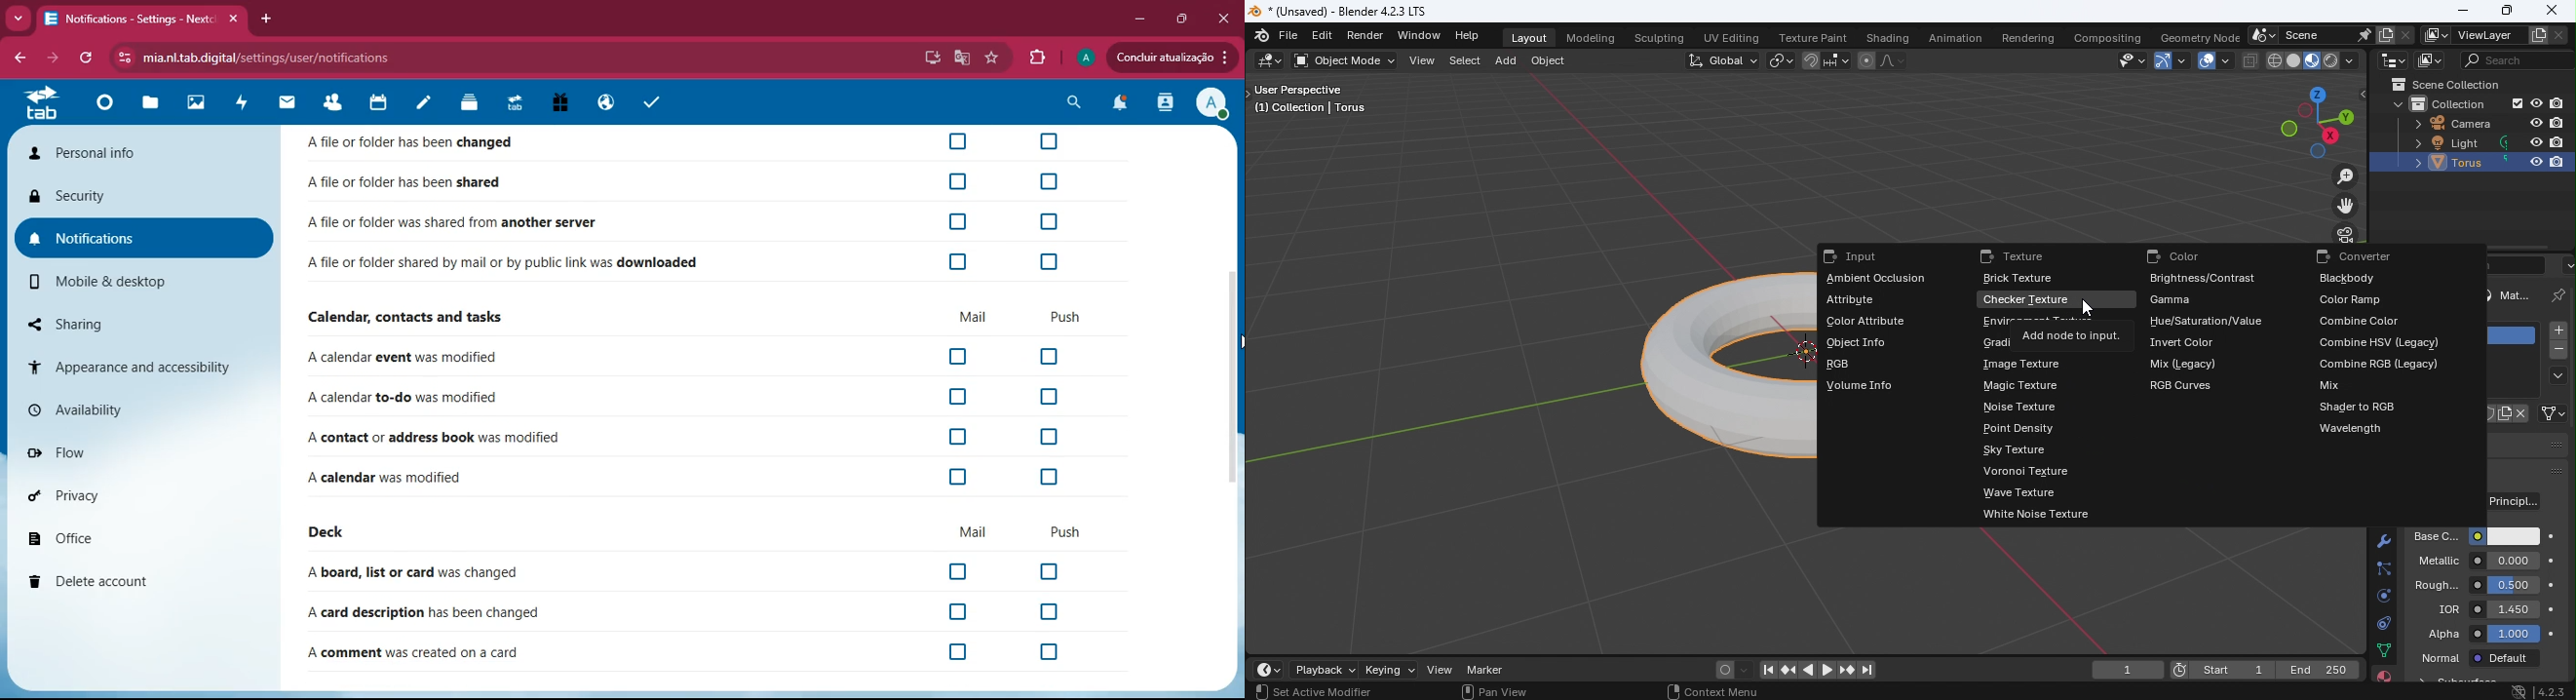  I want to click on Cursor, so click(2088, 309).